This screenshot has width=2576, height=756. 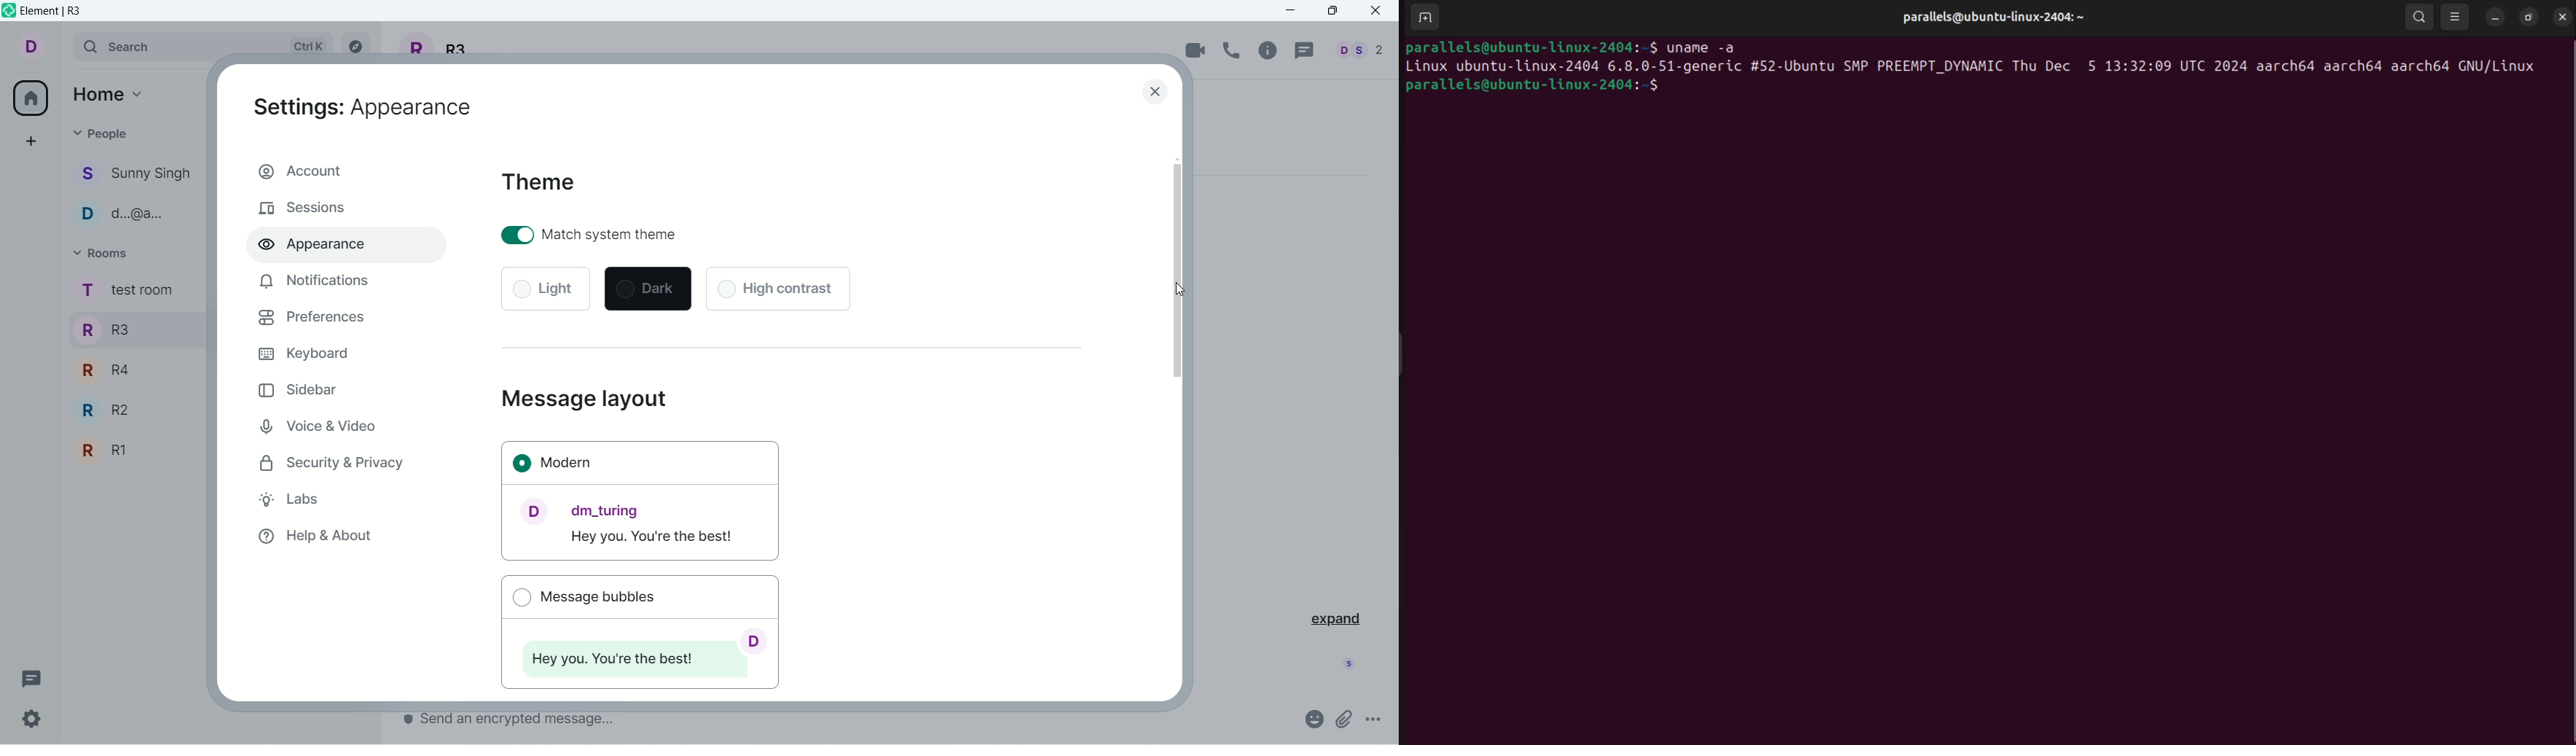 What do you see at coordinates (138, 410) in the screenshot?
I see `R2` at bounding box center [138, 410].